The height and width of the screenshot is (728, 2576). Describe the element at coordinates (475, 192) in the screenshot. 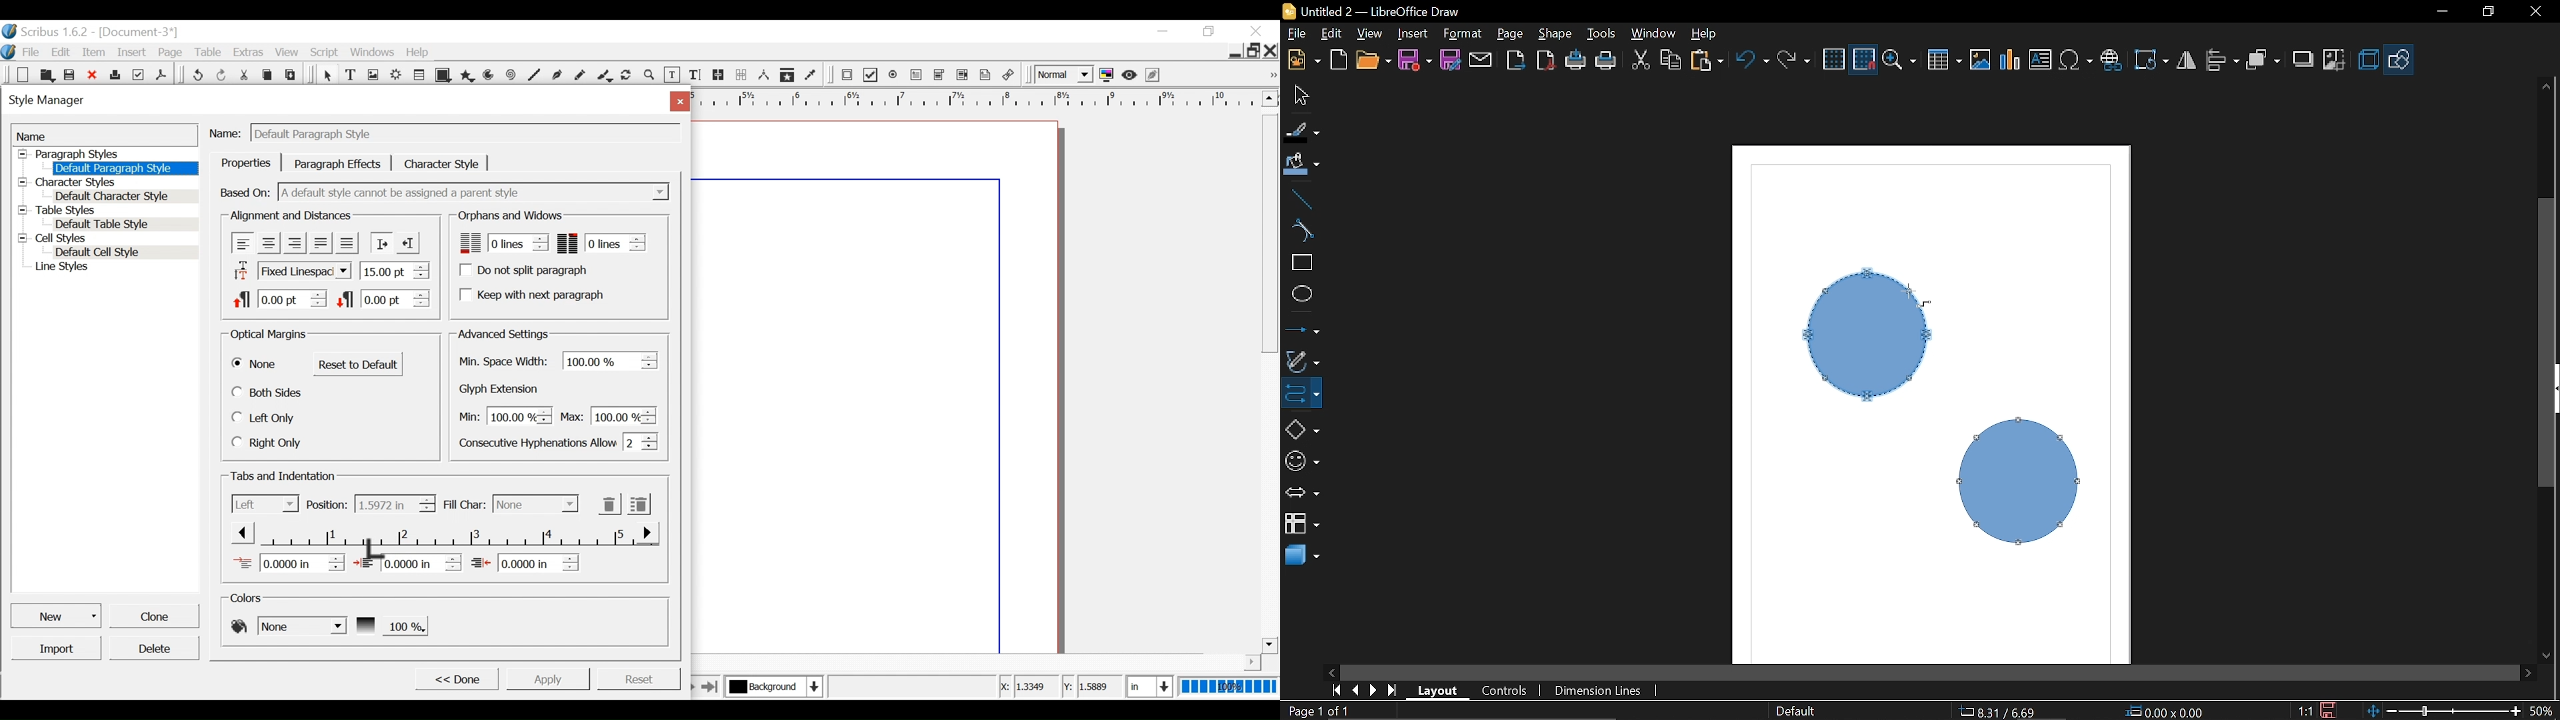

I see `Dropdown` at that location.